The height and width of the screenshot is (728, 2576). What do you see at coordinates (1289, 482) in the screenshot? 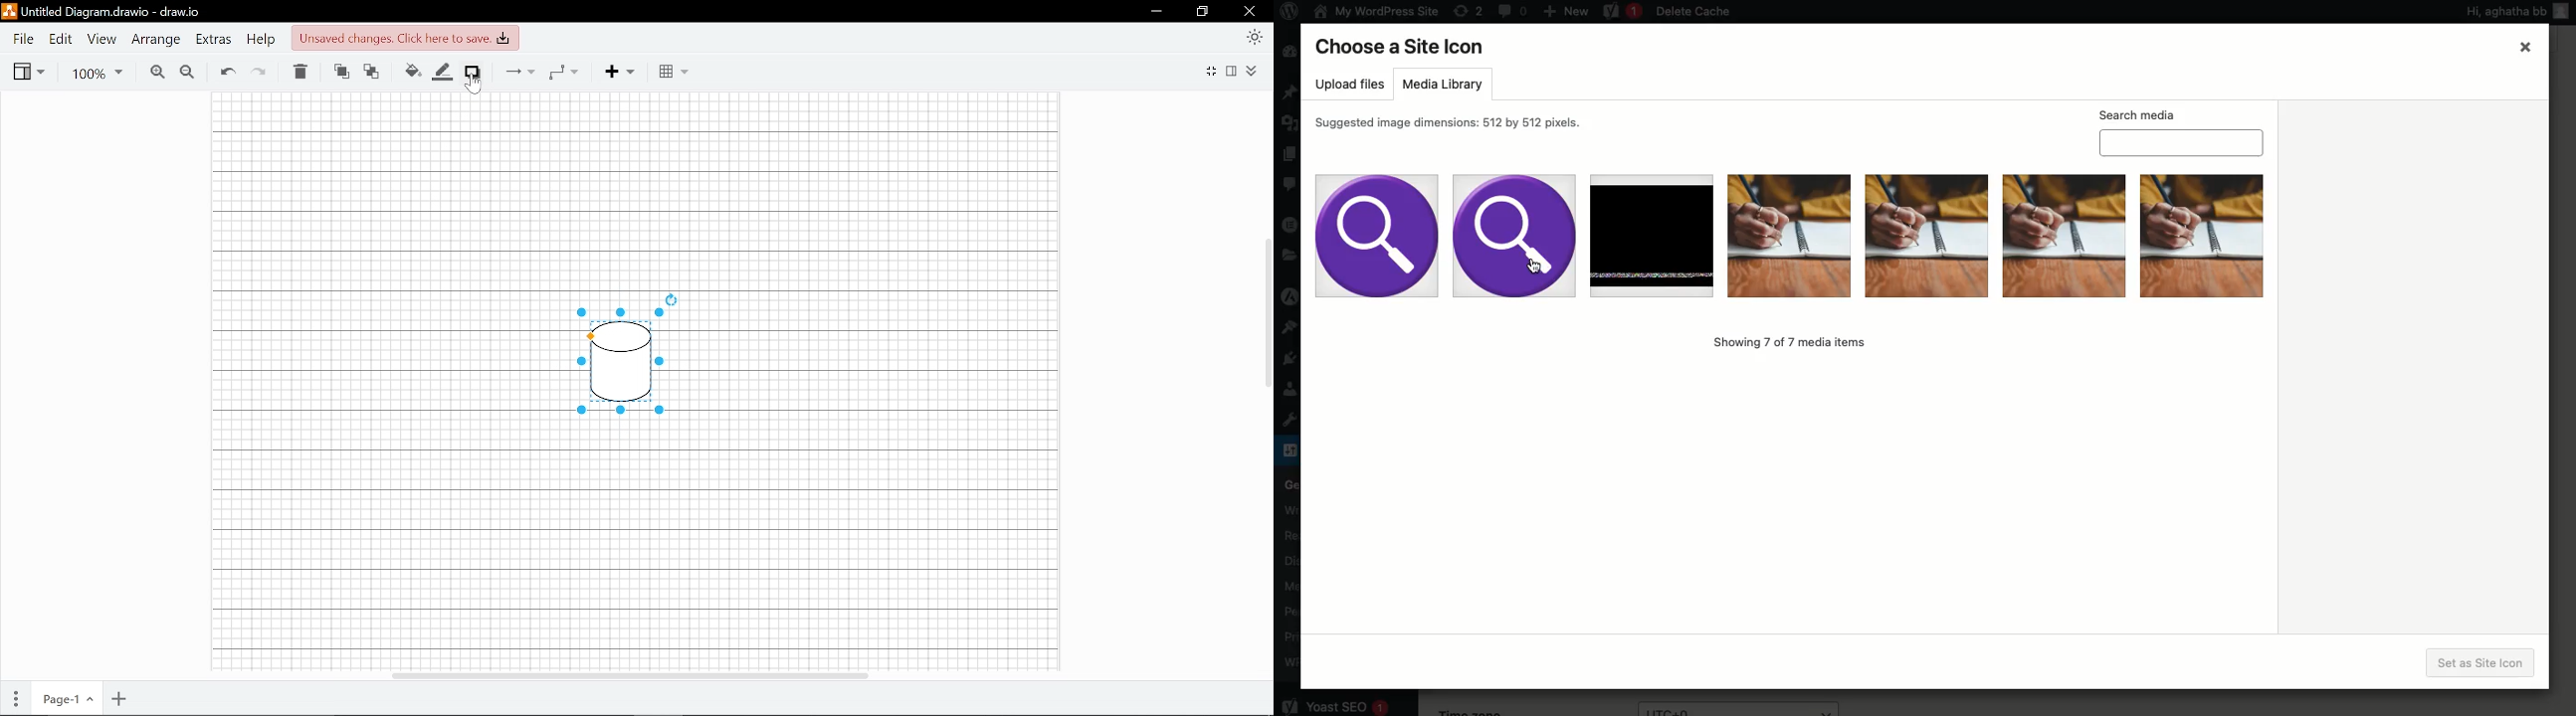
I see `General` at bounding box center [1289, 482].